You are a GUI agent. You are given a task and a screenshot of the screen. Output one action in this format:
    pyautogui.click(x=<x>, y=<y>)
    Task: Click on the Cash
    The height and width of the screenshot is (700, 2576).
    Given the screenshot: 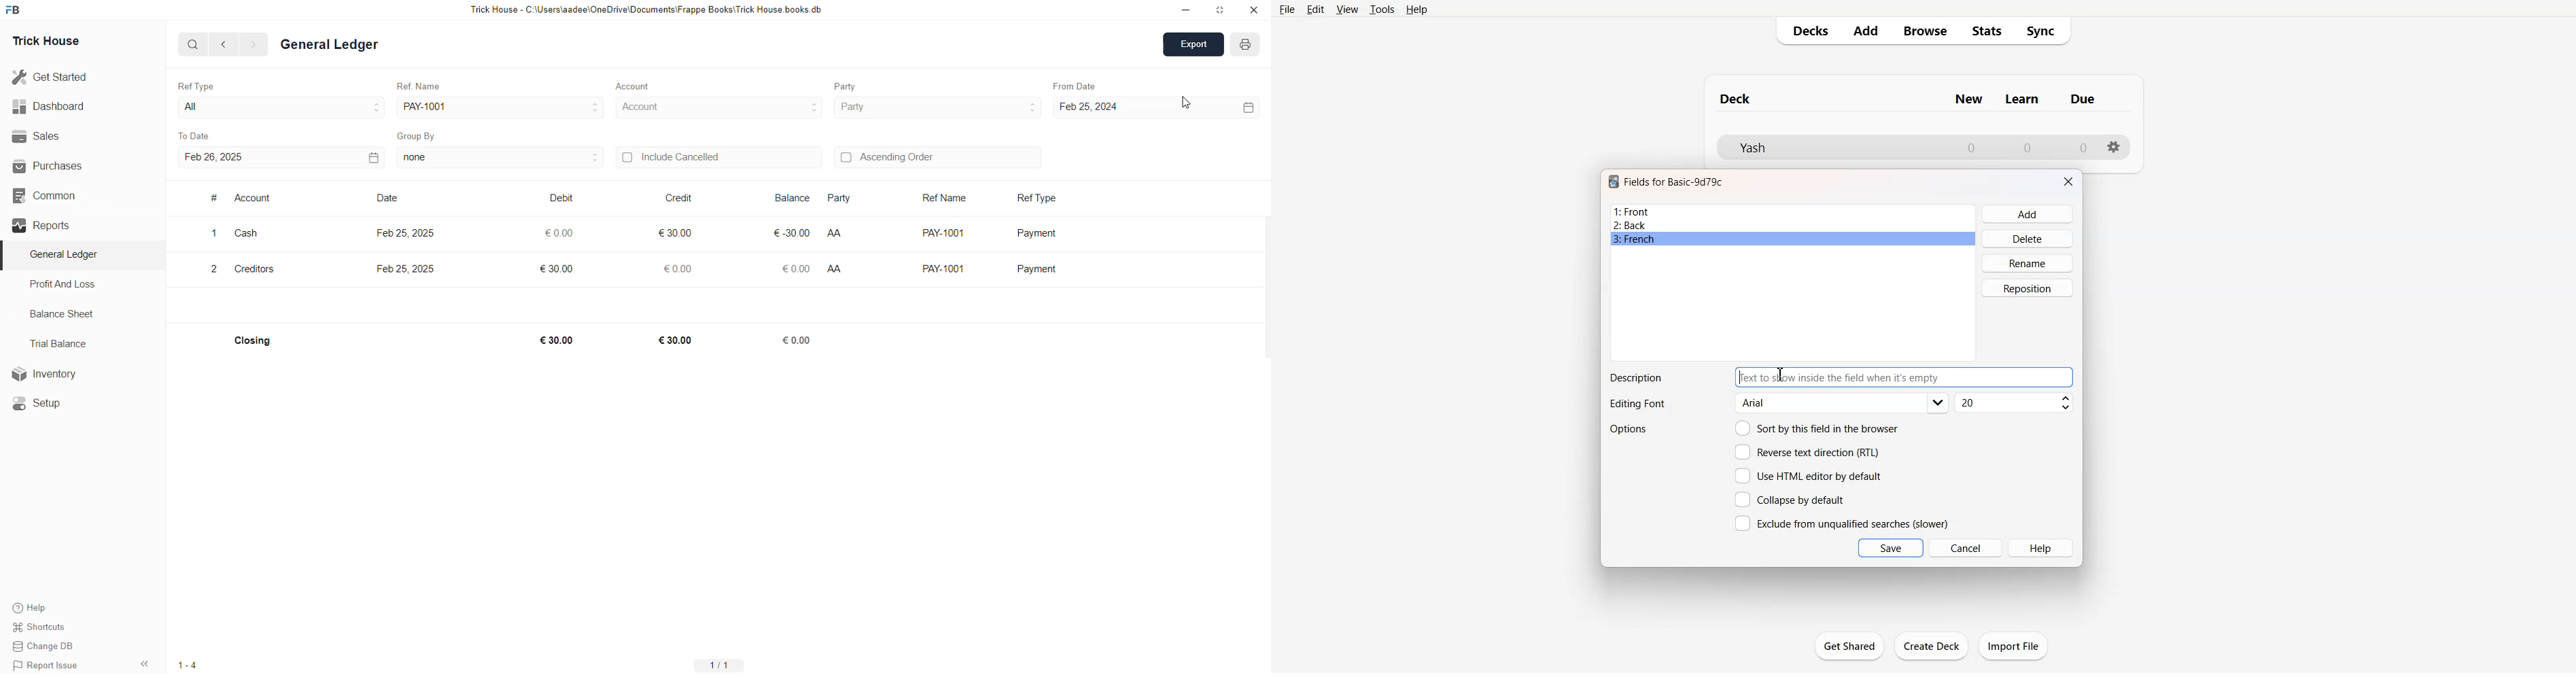 What is the action you would take?
    pyautogui.click(x=248, y=233)
    